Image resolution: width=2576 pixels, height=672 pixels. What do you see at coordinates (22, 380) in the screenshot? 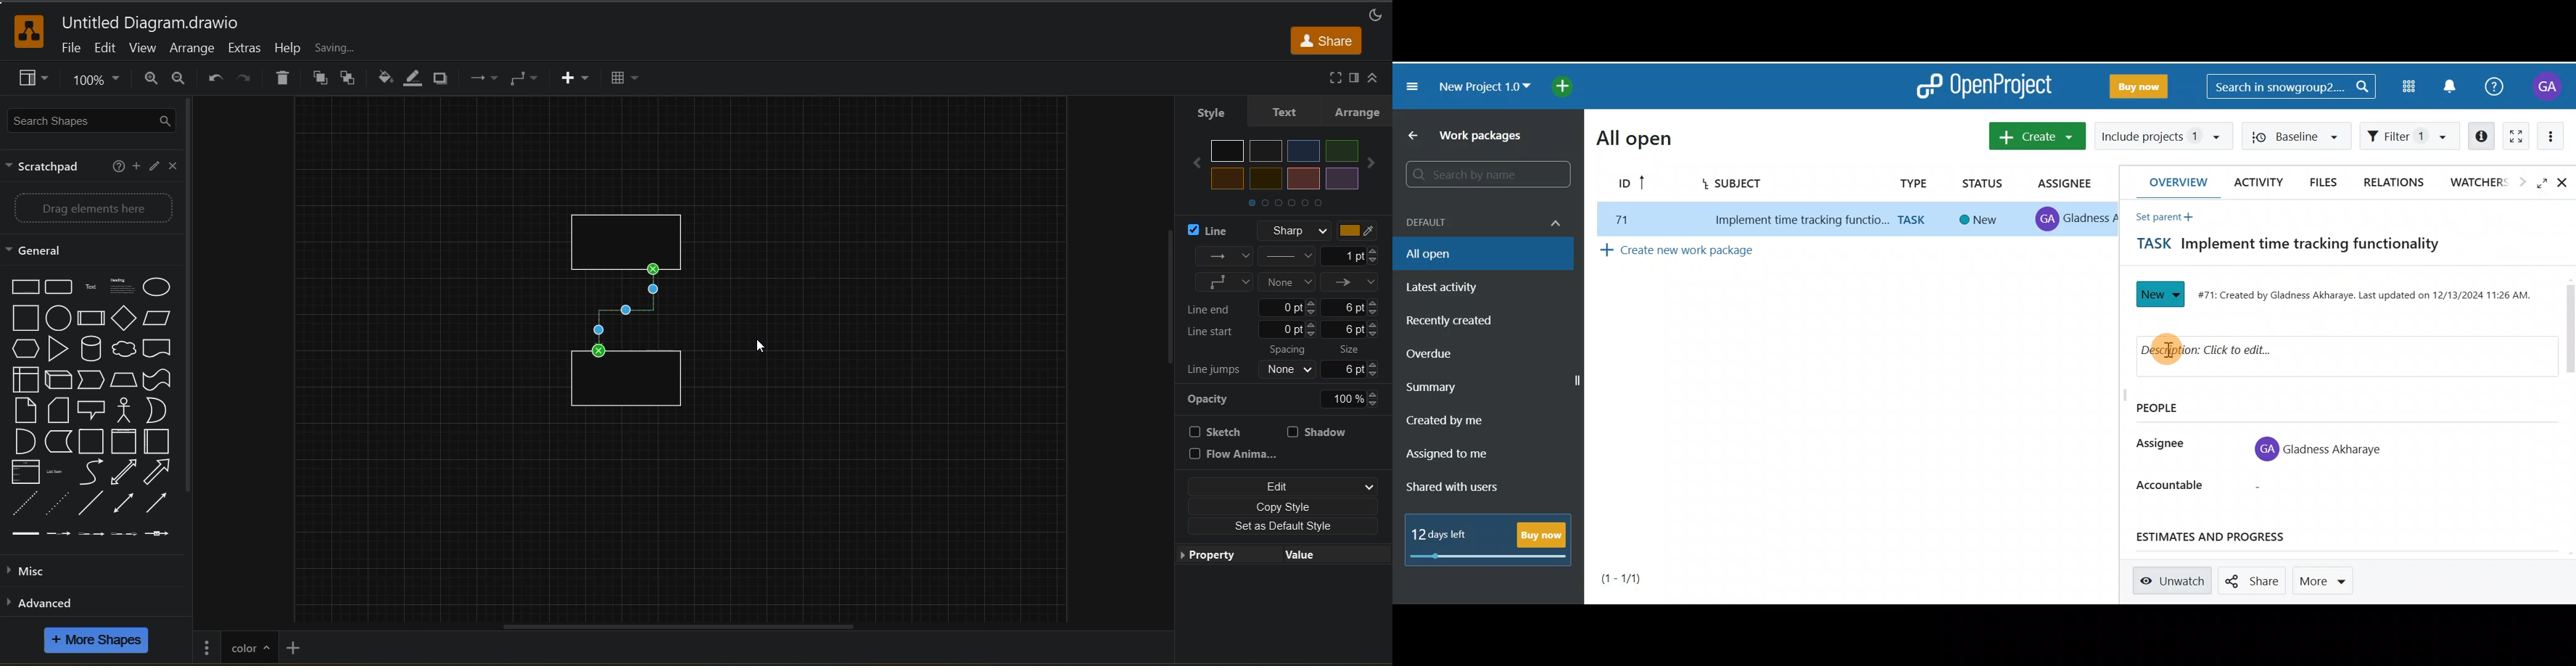
I see `Internal storge` at bounding box center [22, 380].